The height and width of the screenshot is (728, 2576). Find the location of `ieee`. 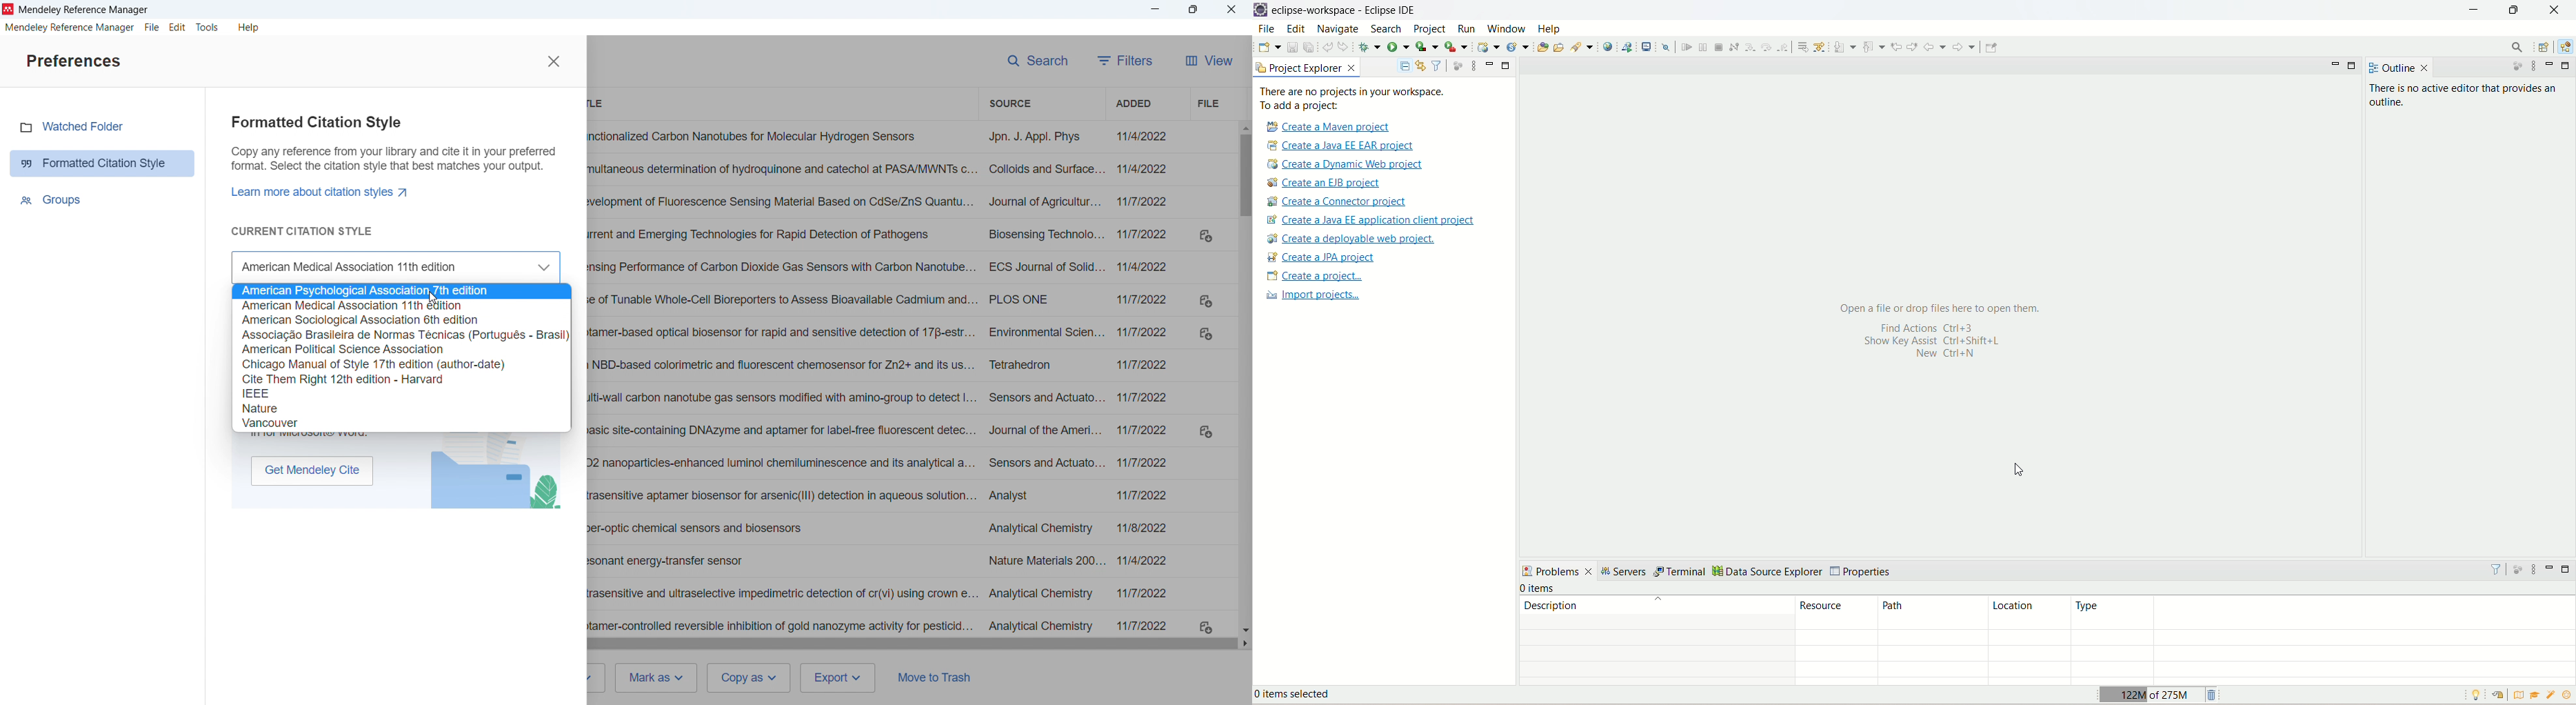

ieee is located at coordinates (401, 394).